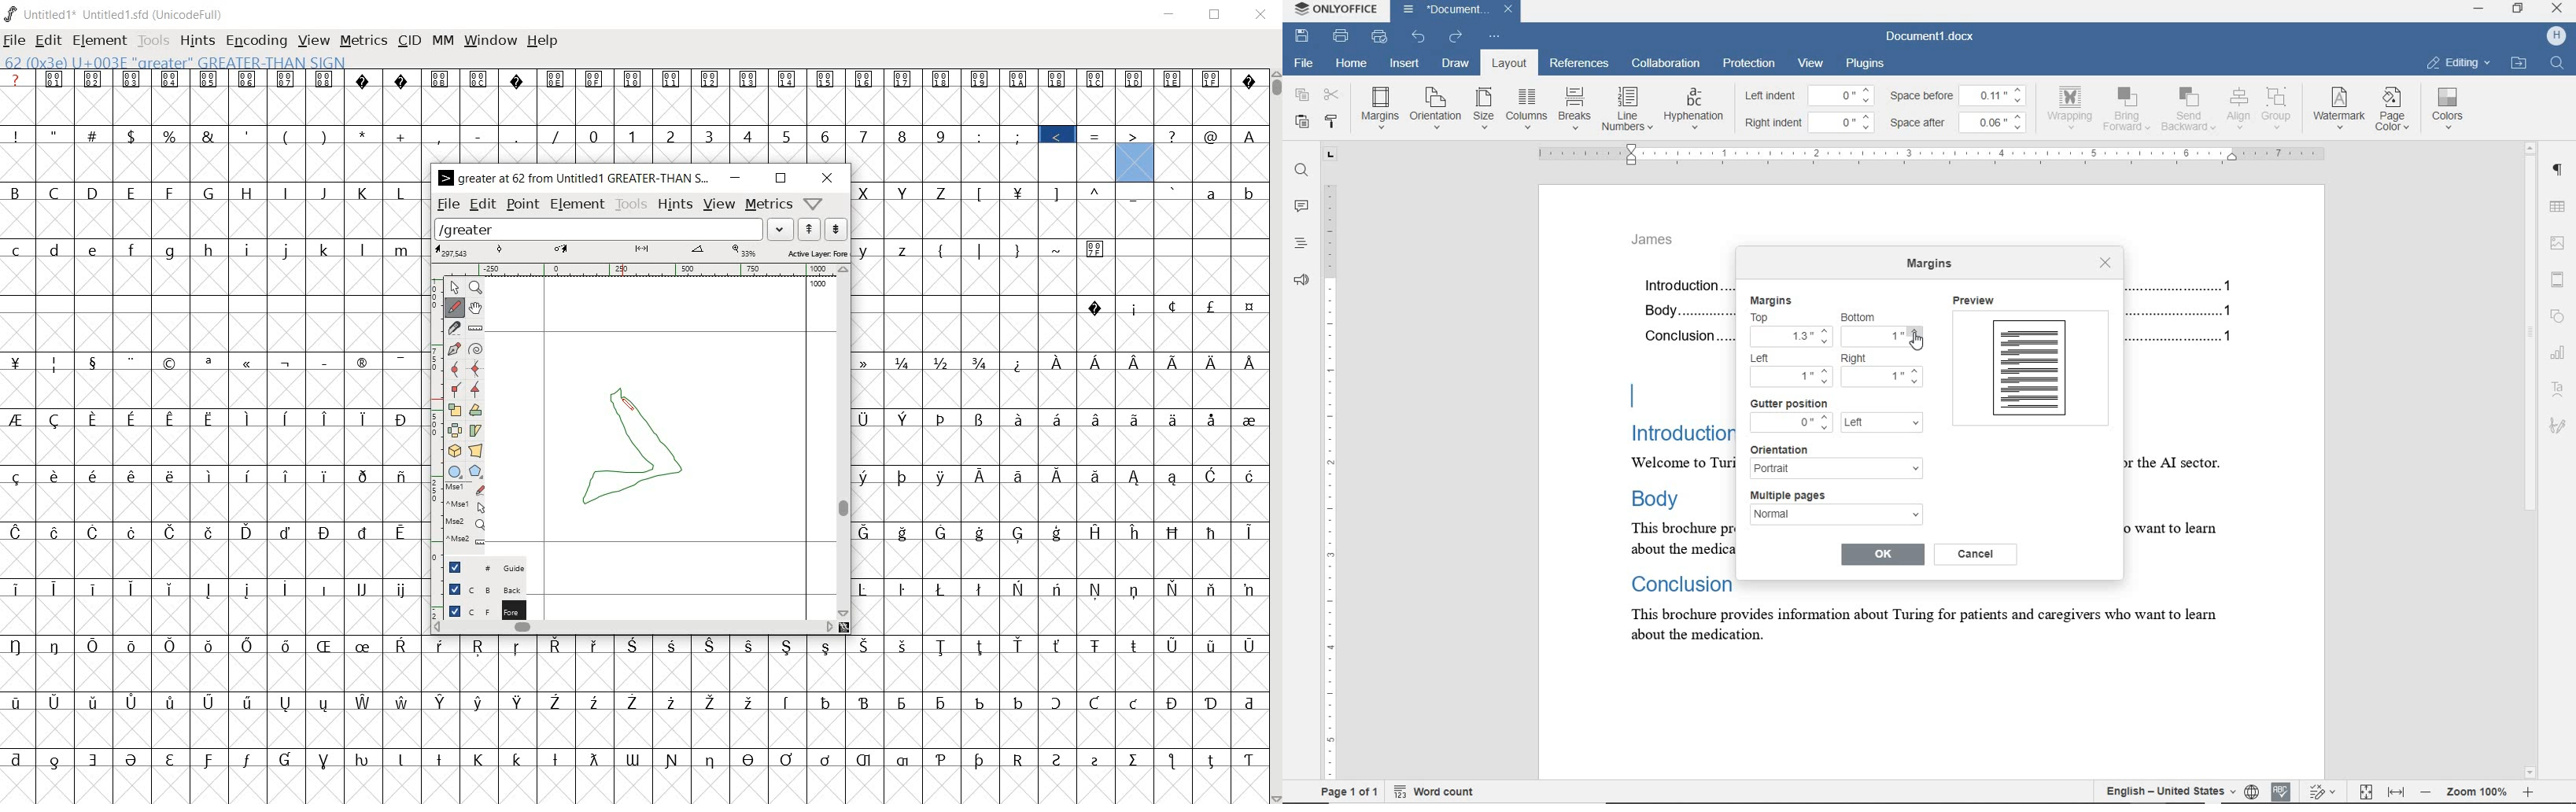 The width and height of the screenshot is (2576, 812). Describe the element at coordinates (633, 629) in the screenshot. I see `scrollbar` at that location.